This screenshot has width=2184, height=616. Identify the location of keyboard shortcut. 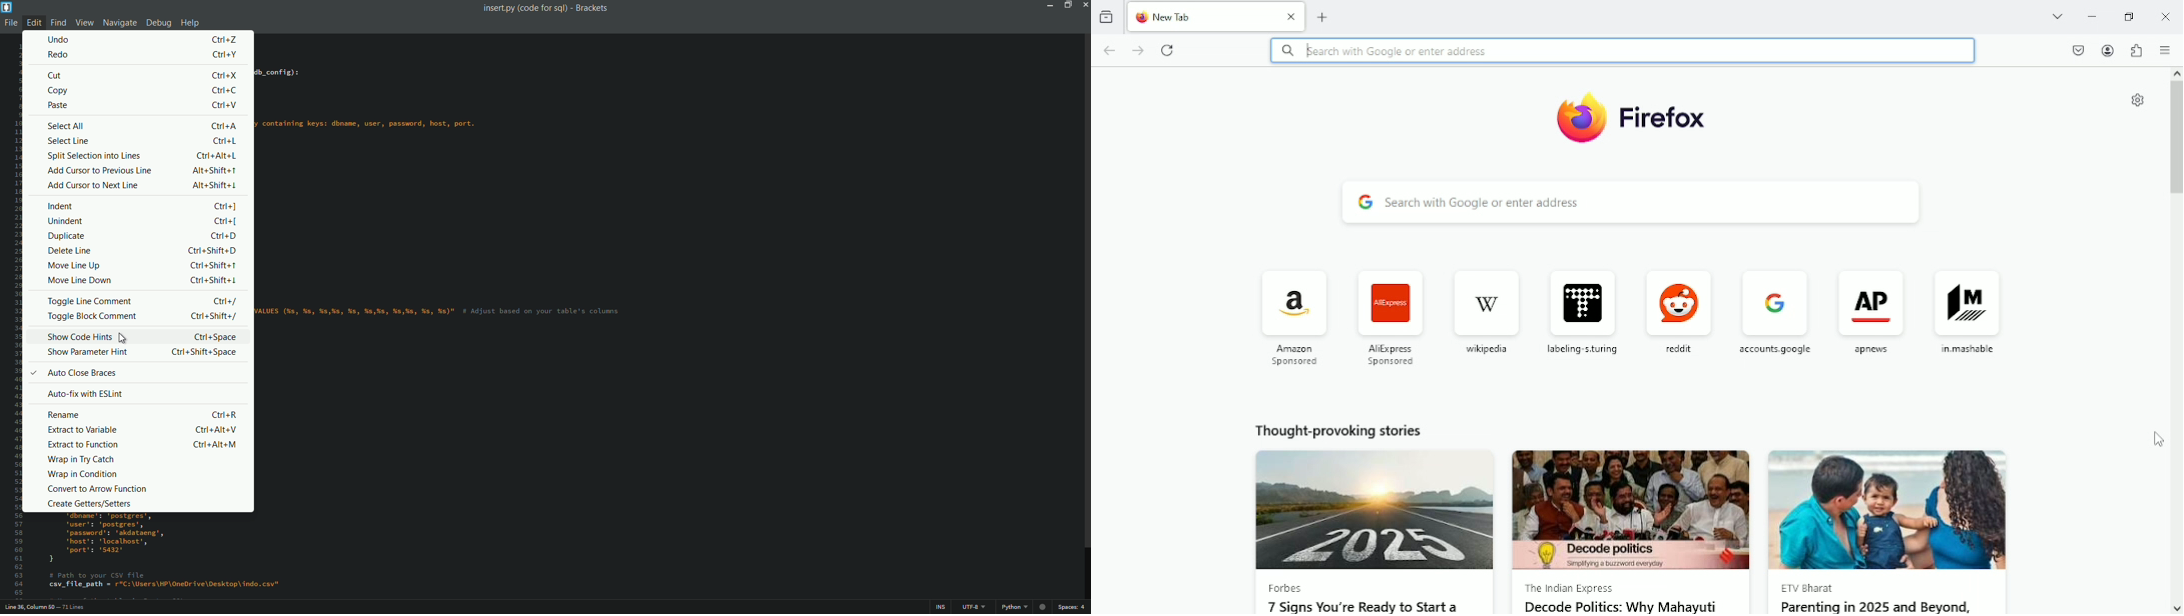
(226, 300).